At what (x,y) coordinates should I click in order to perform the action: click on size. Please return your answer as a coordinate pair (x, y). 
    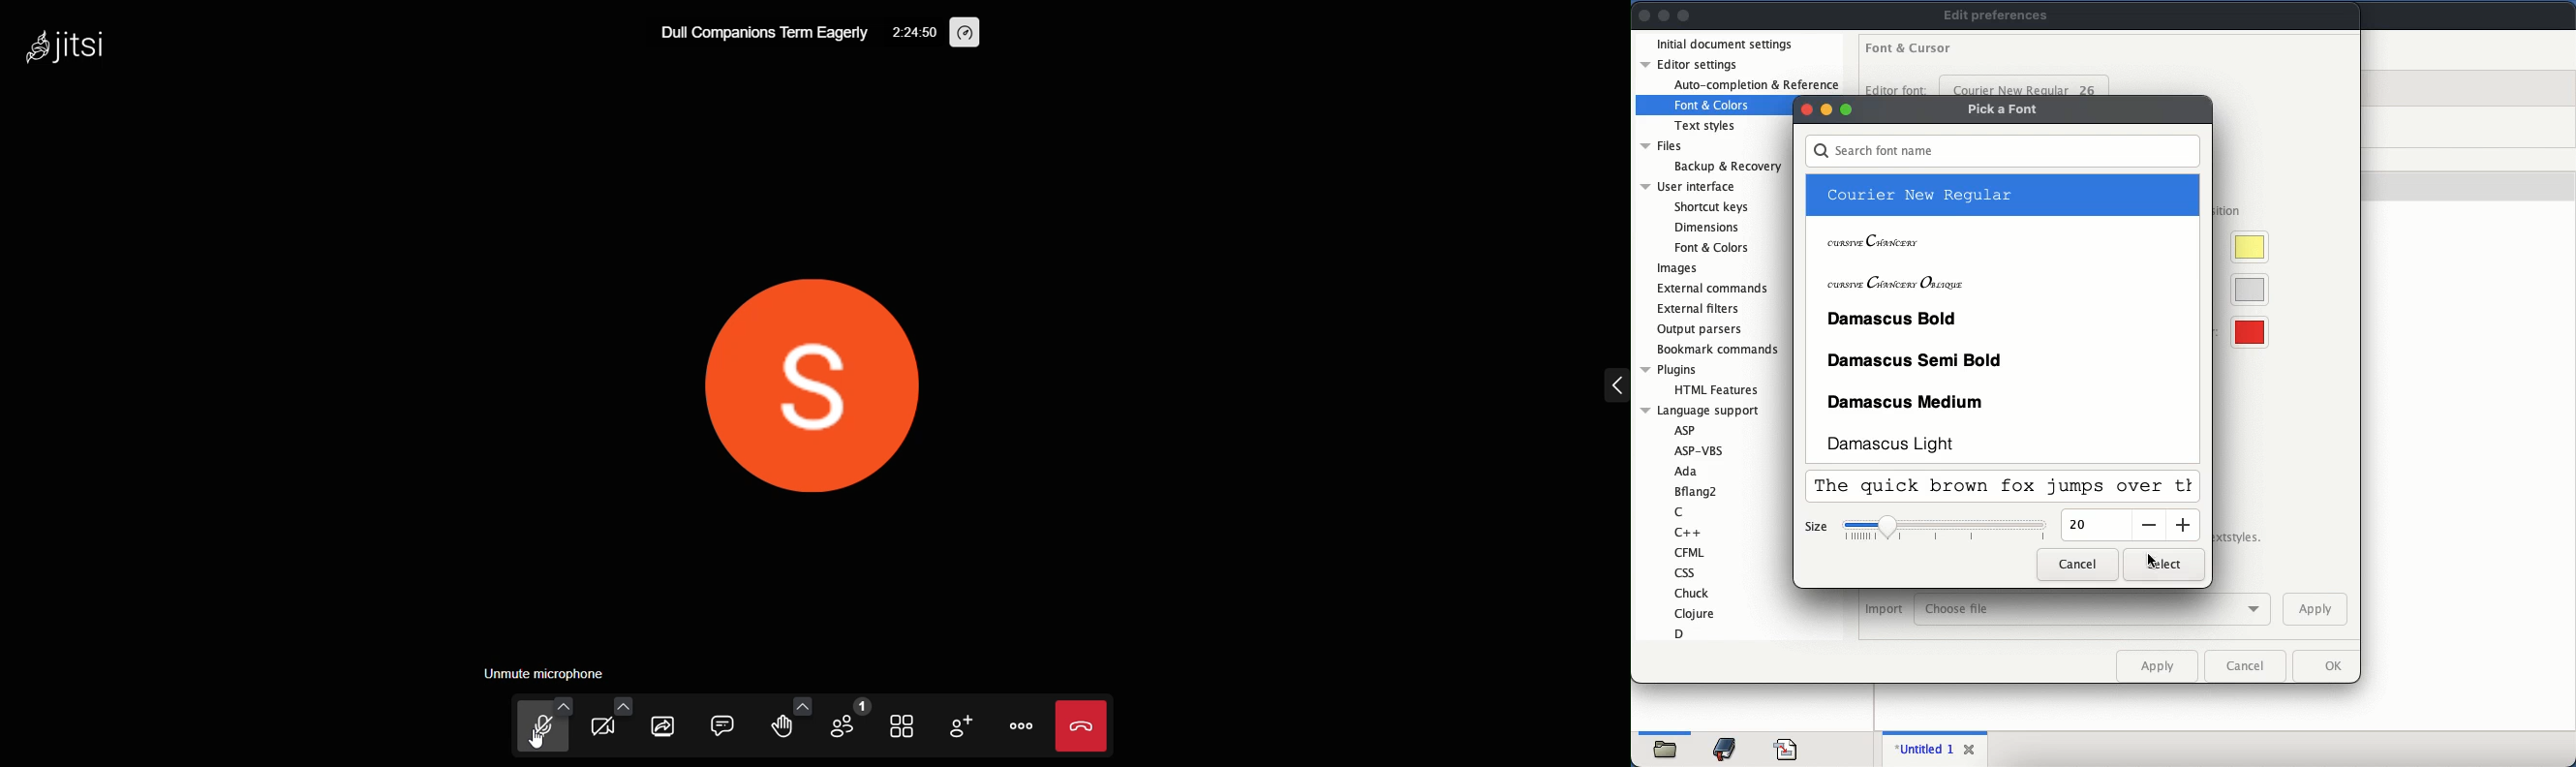
    Looking at the image, I should click on (1819, 528).